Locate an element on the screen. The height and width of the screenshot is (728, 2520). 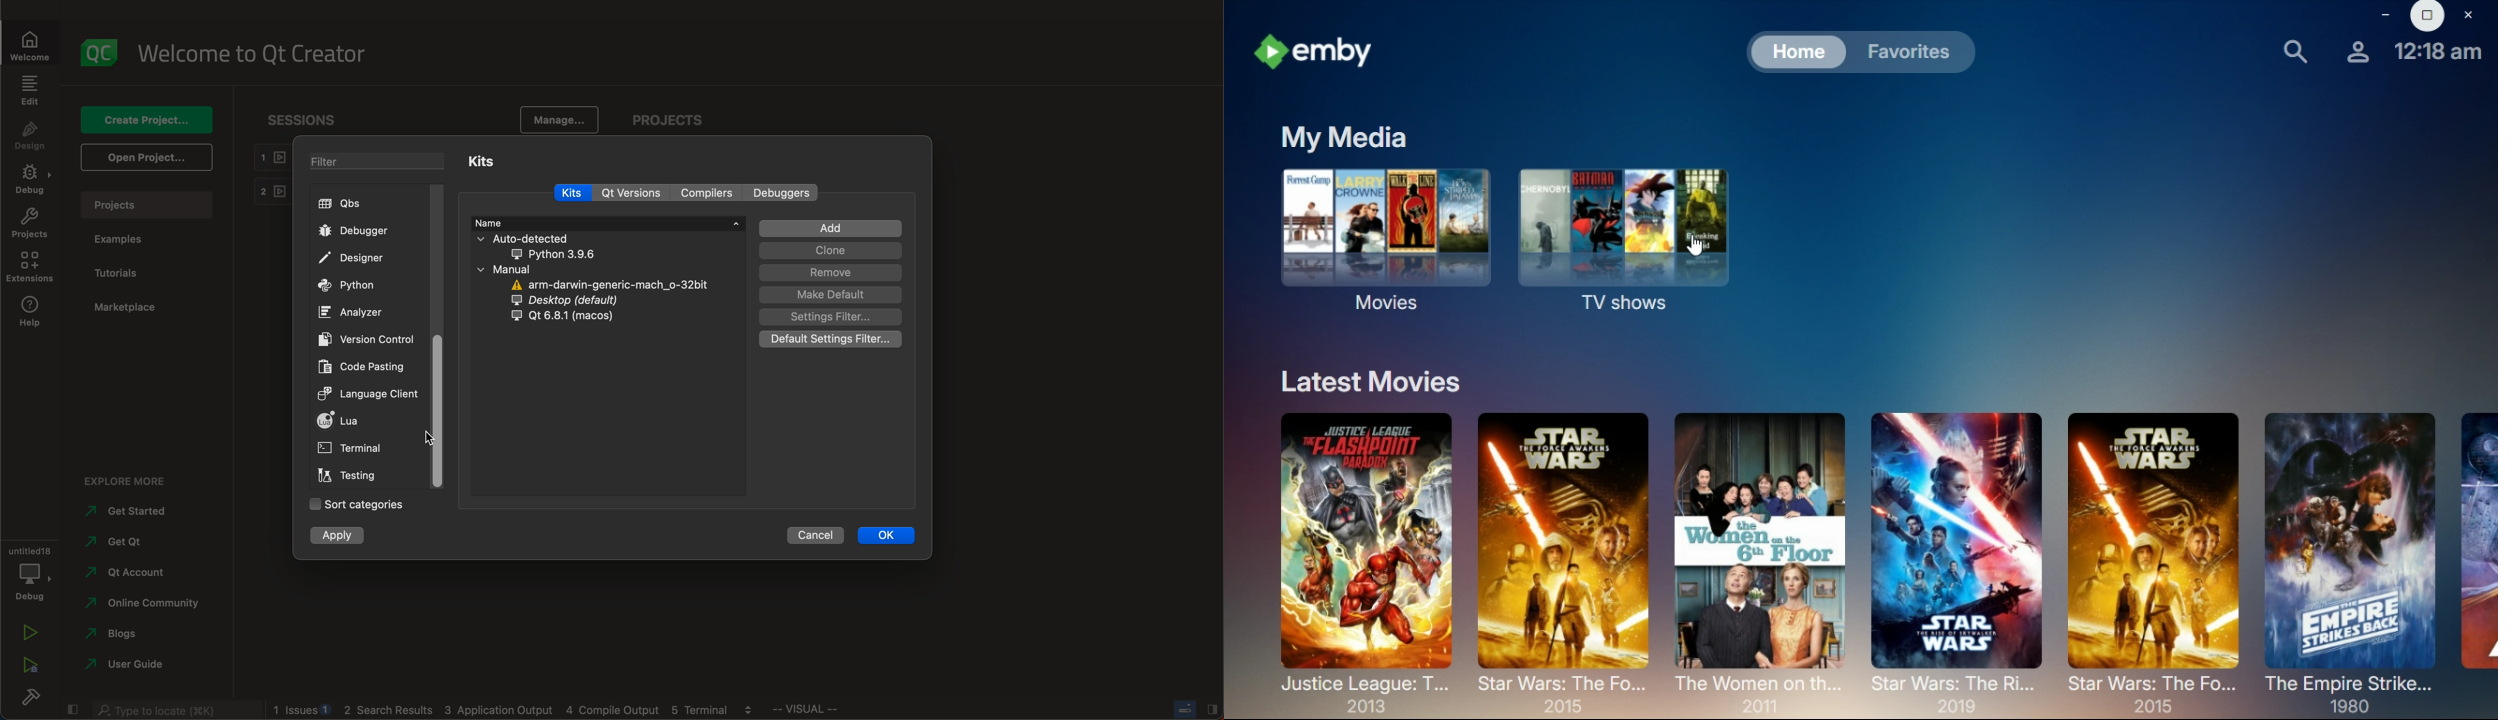
categories is located at coordinates (354, 505).